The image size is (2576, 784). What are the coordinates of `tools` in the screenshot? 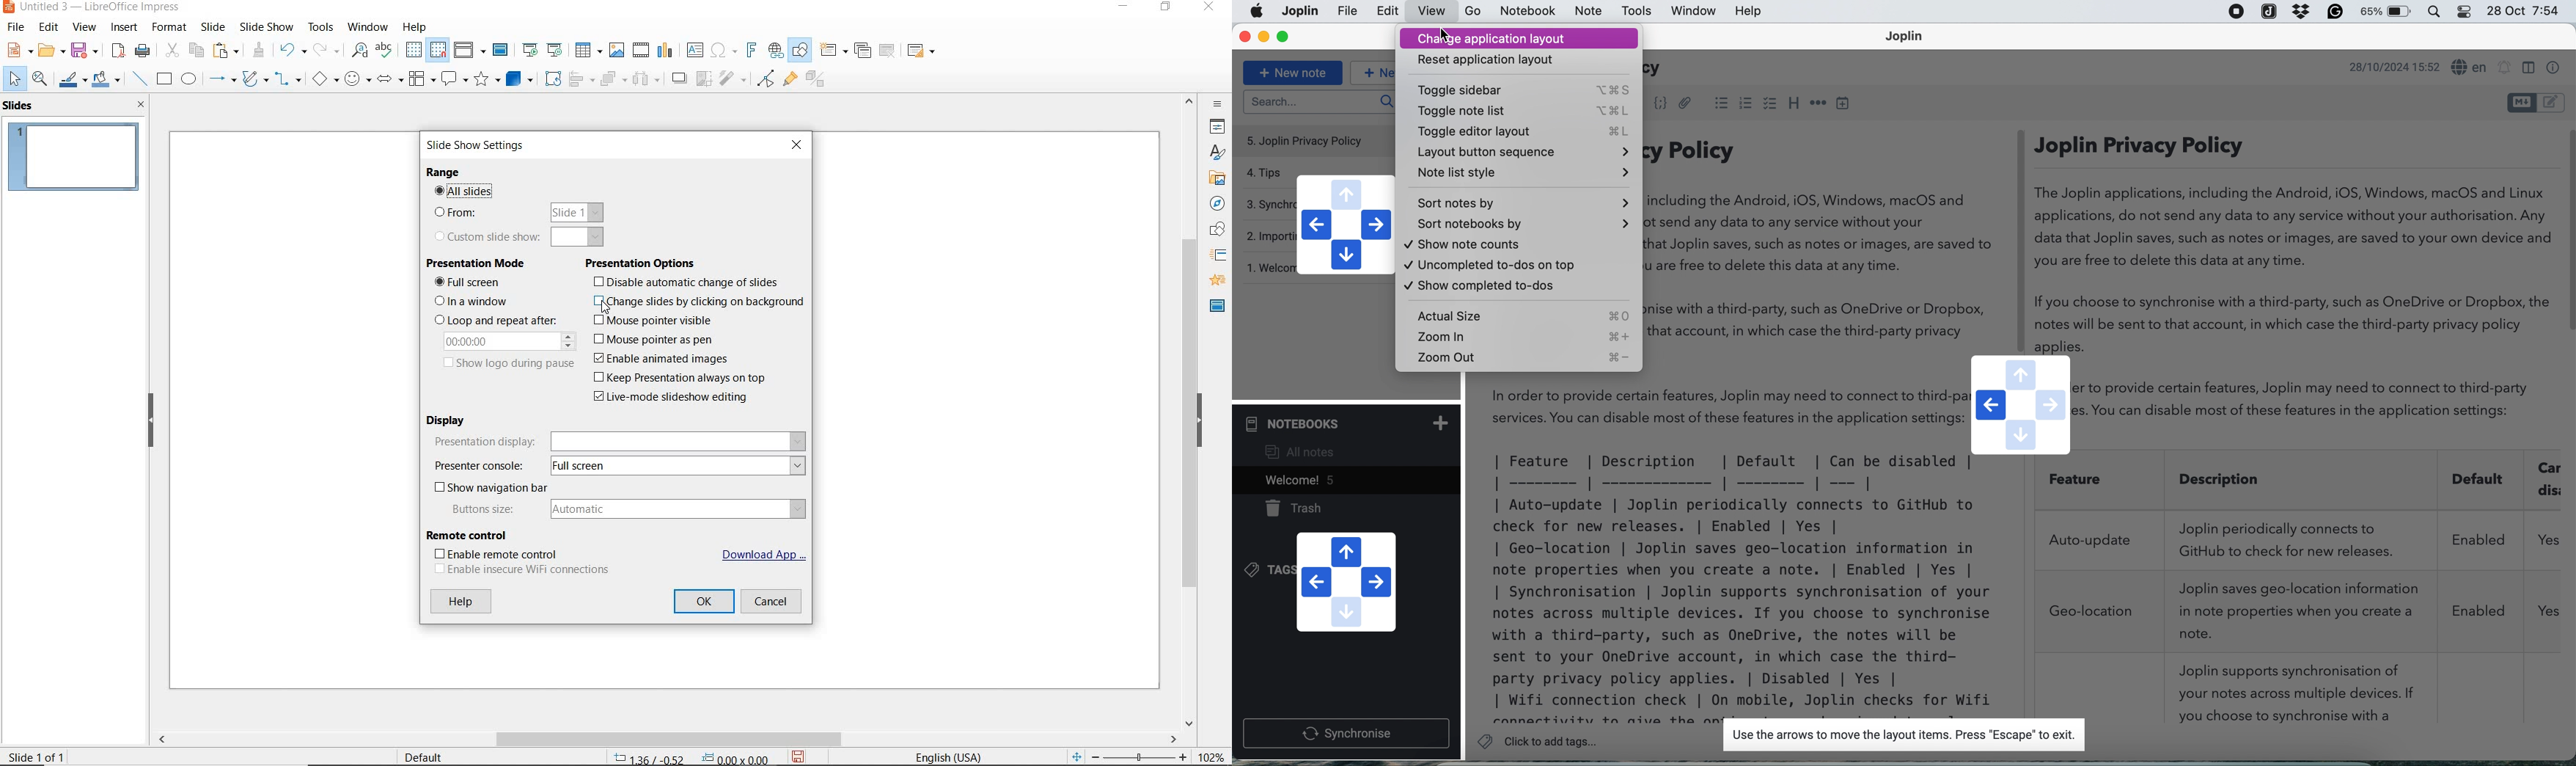 It's located at (1638, 12).